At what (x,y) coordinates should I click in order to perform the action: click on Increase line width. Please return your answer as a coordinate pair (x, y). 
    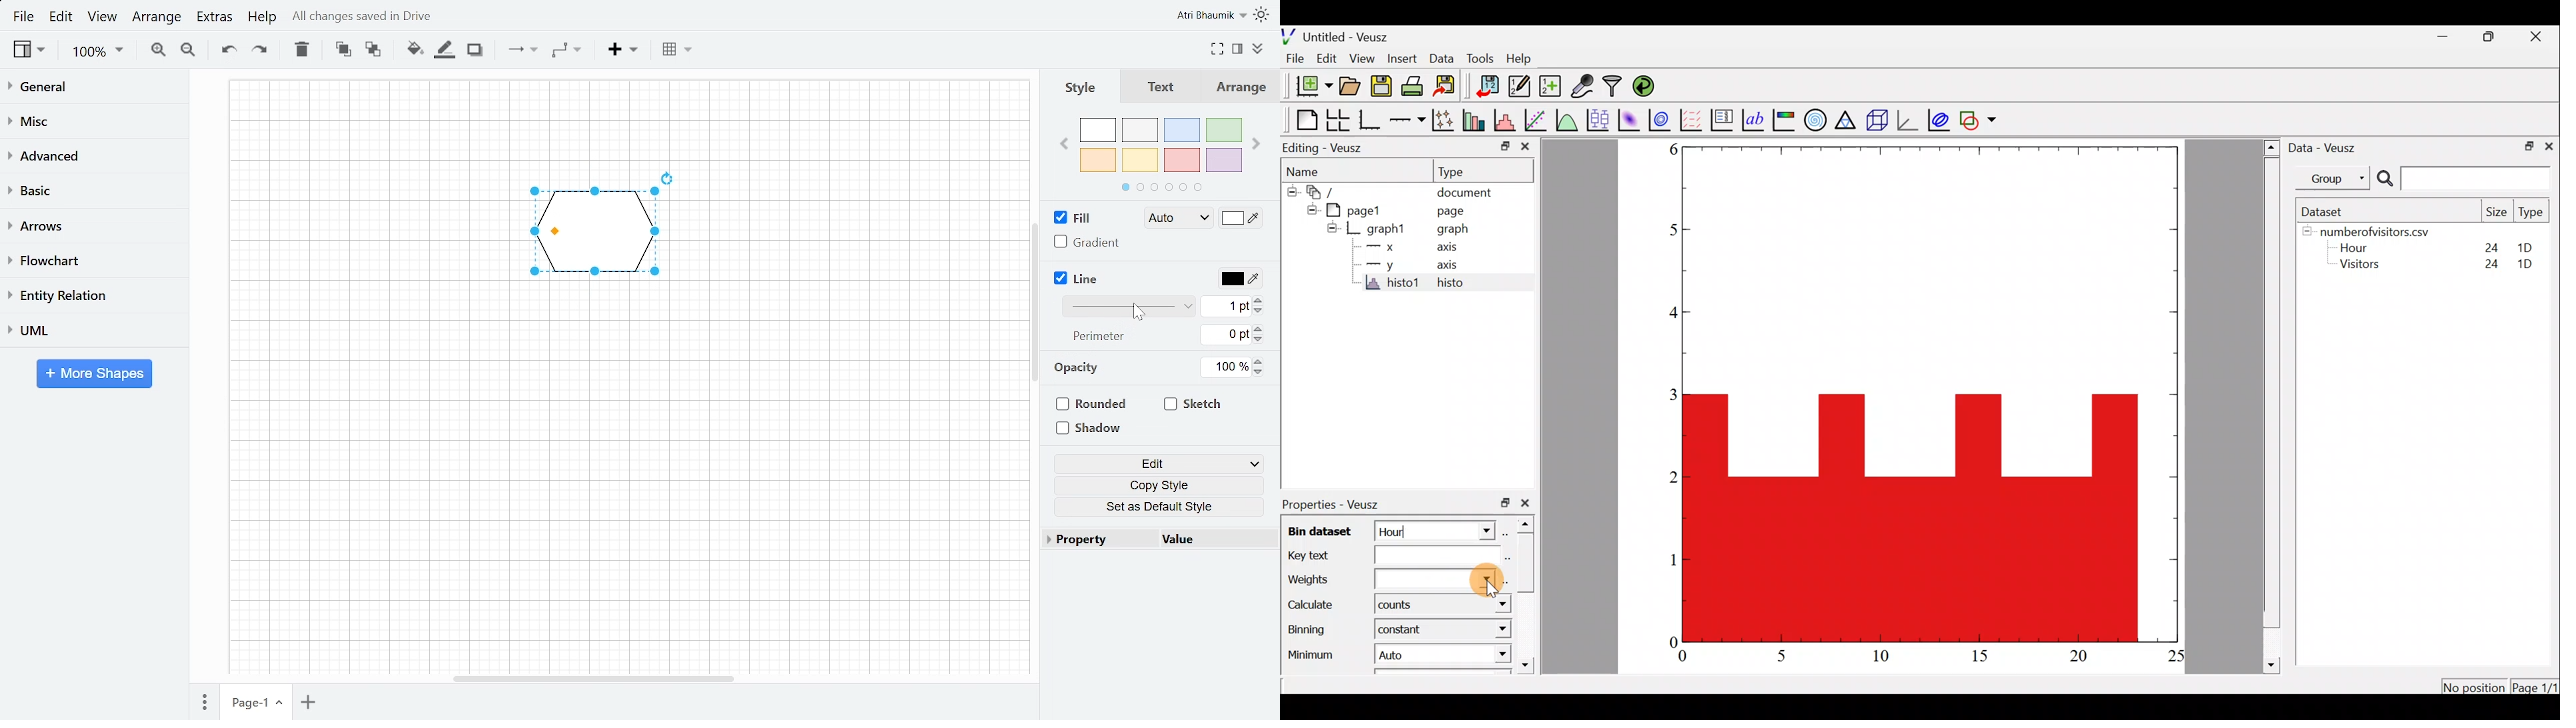
    Looking at the image, I should click on (1260, 301).